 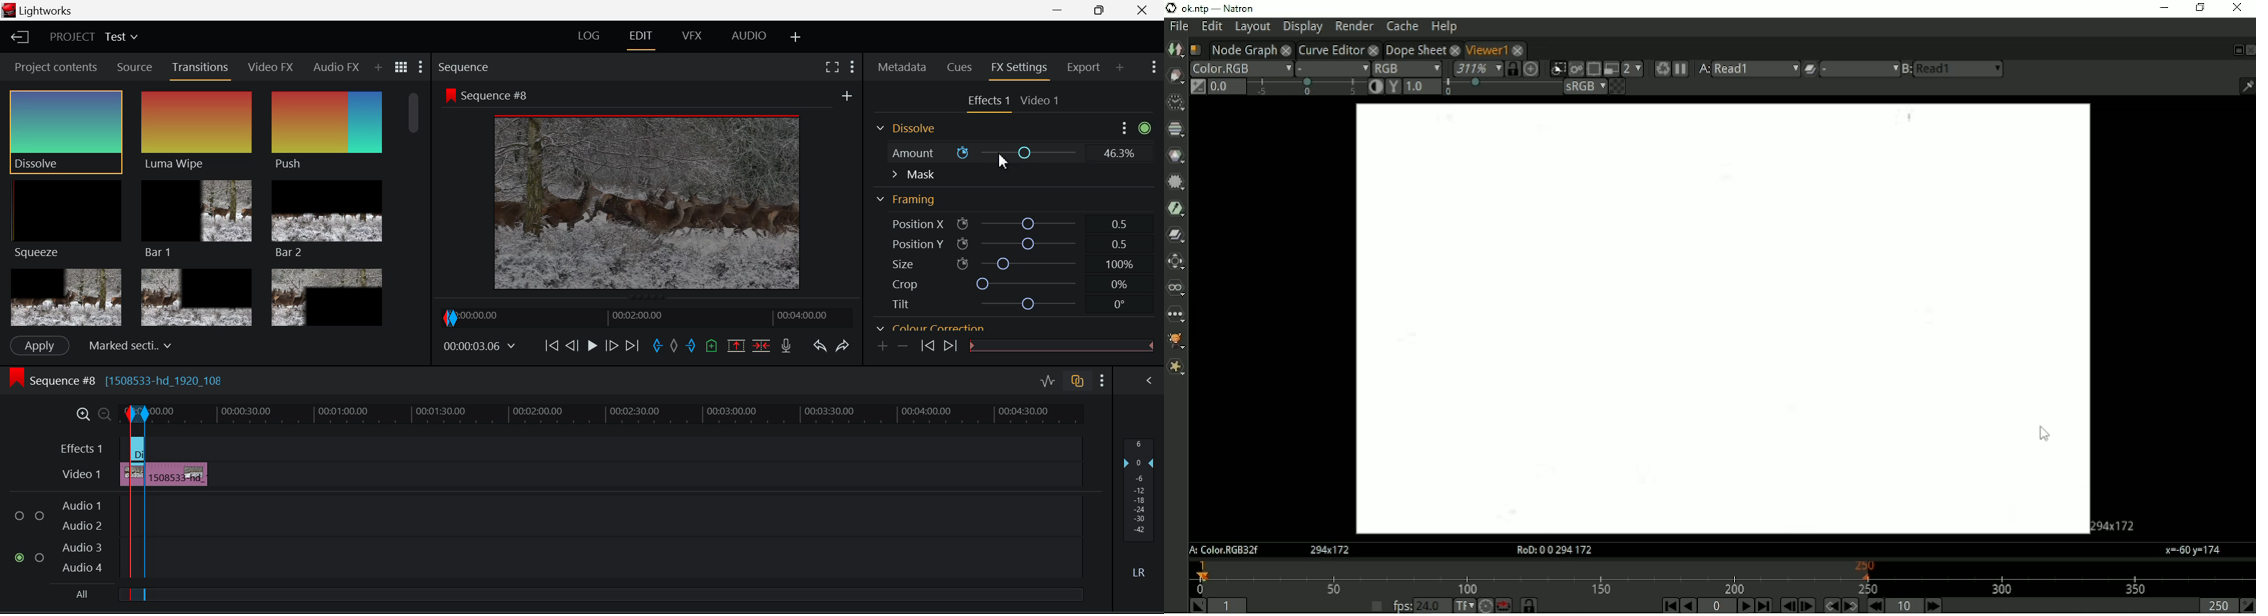 What do you see at coordinates (914, 175) in the screenshot?
I see `Mask` at bounding box center [914, 175].